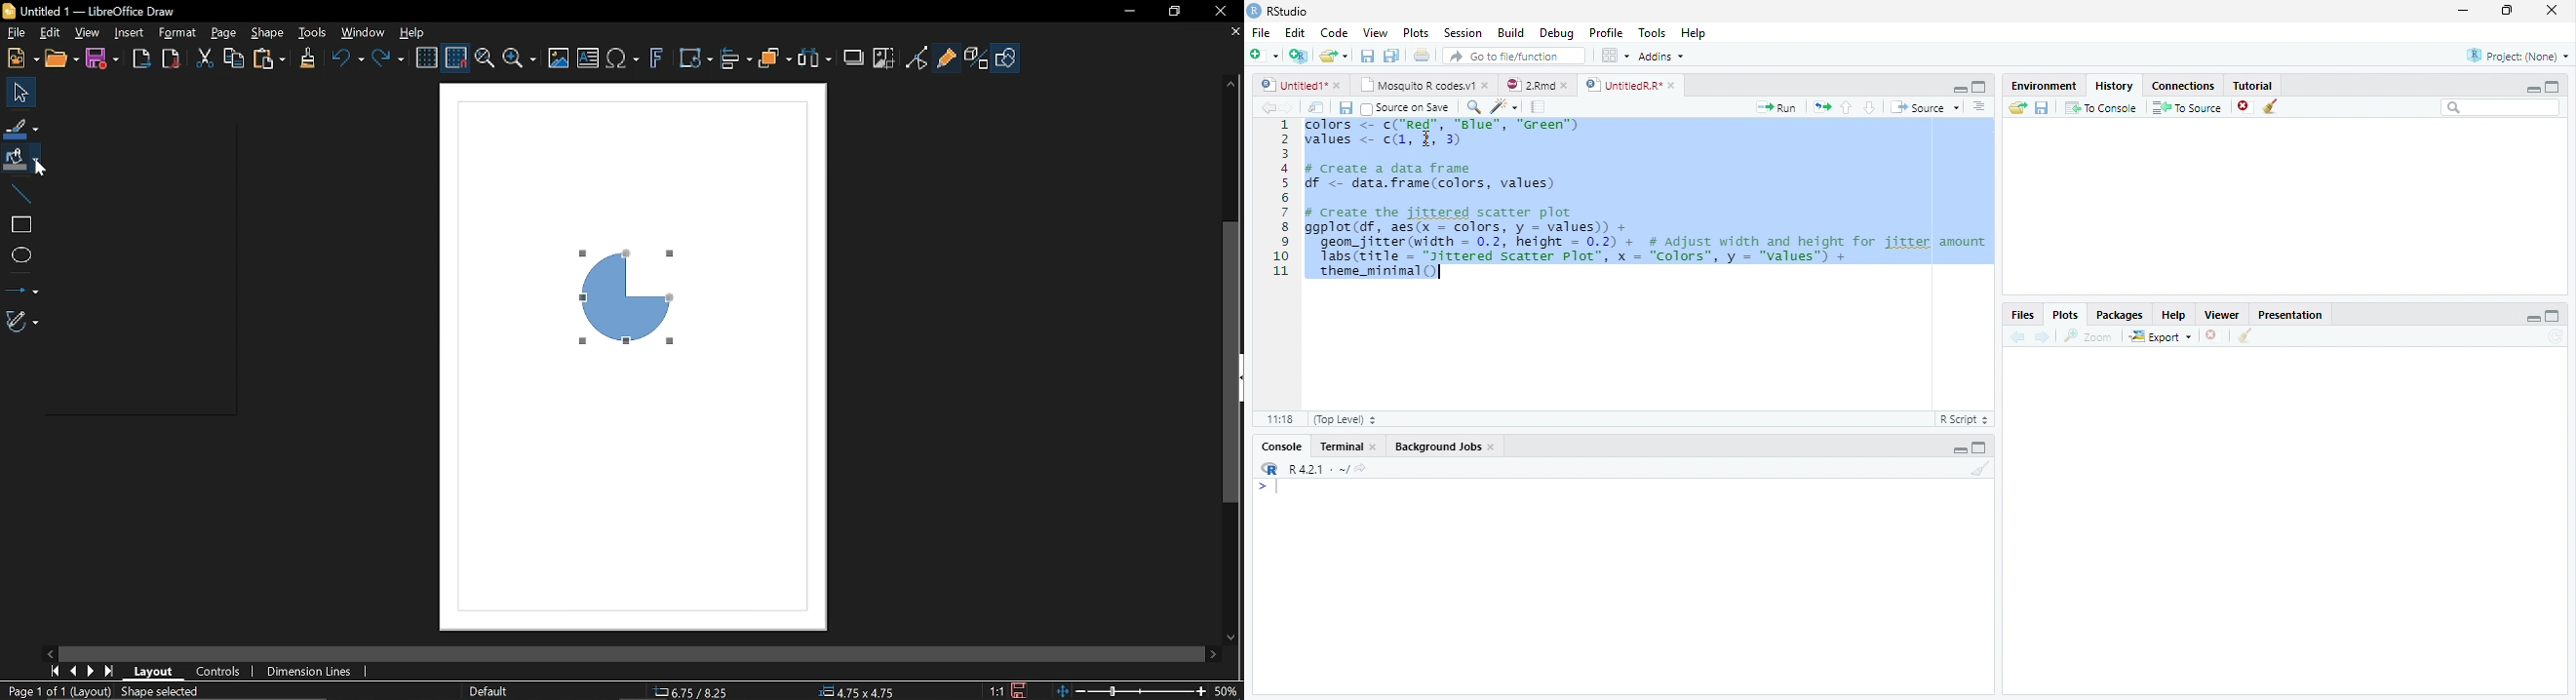 The image size is (2576, 700). What do you see at coordinates (2100, 108) in the screenshot?
I see `To Console` at bounding box center [2100, 108].